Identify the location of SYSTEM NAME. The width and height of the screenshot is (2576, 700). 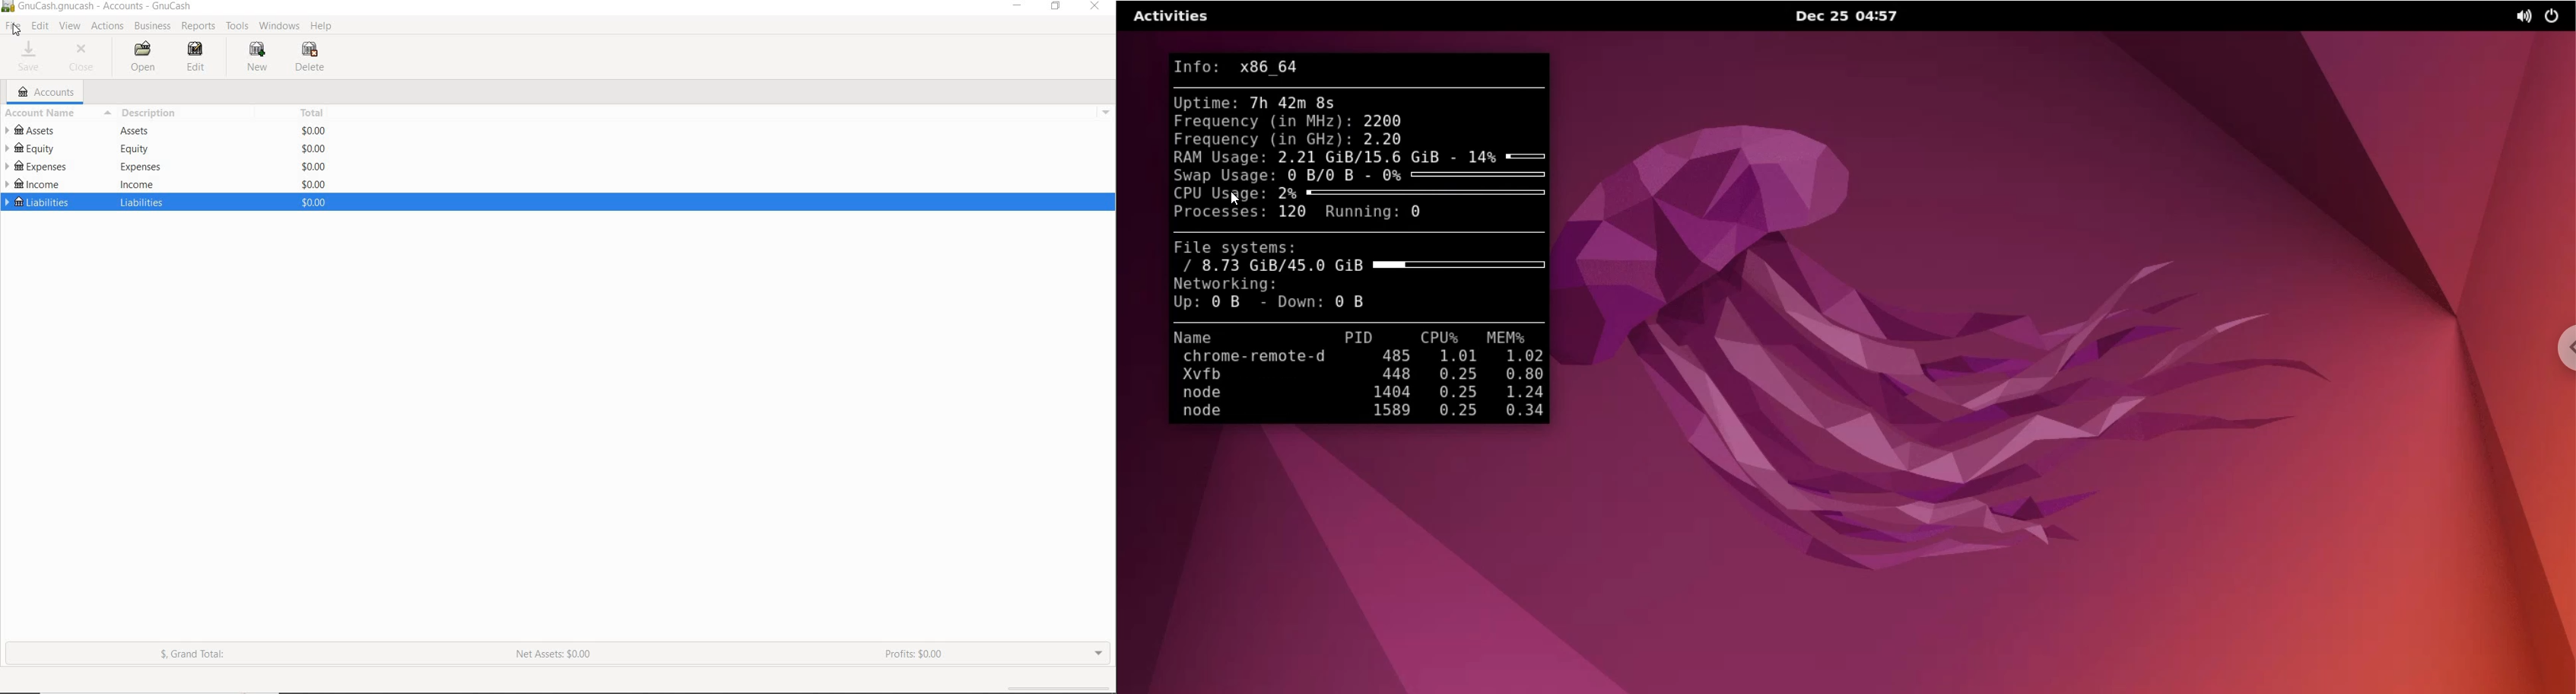
(101, 7).